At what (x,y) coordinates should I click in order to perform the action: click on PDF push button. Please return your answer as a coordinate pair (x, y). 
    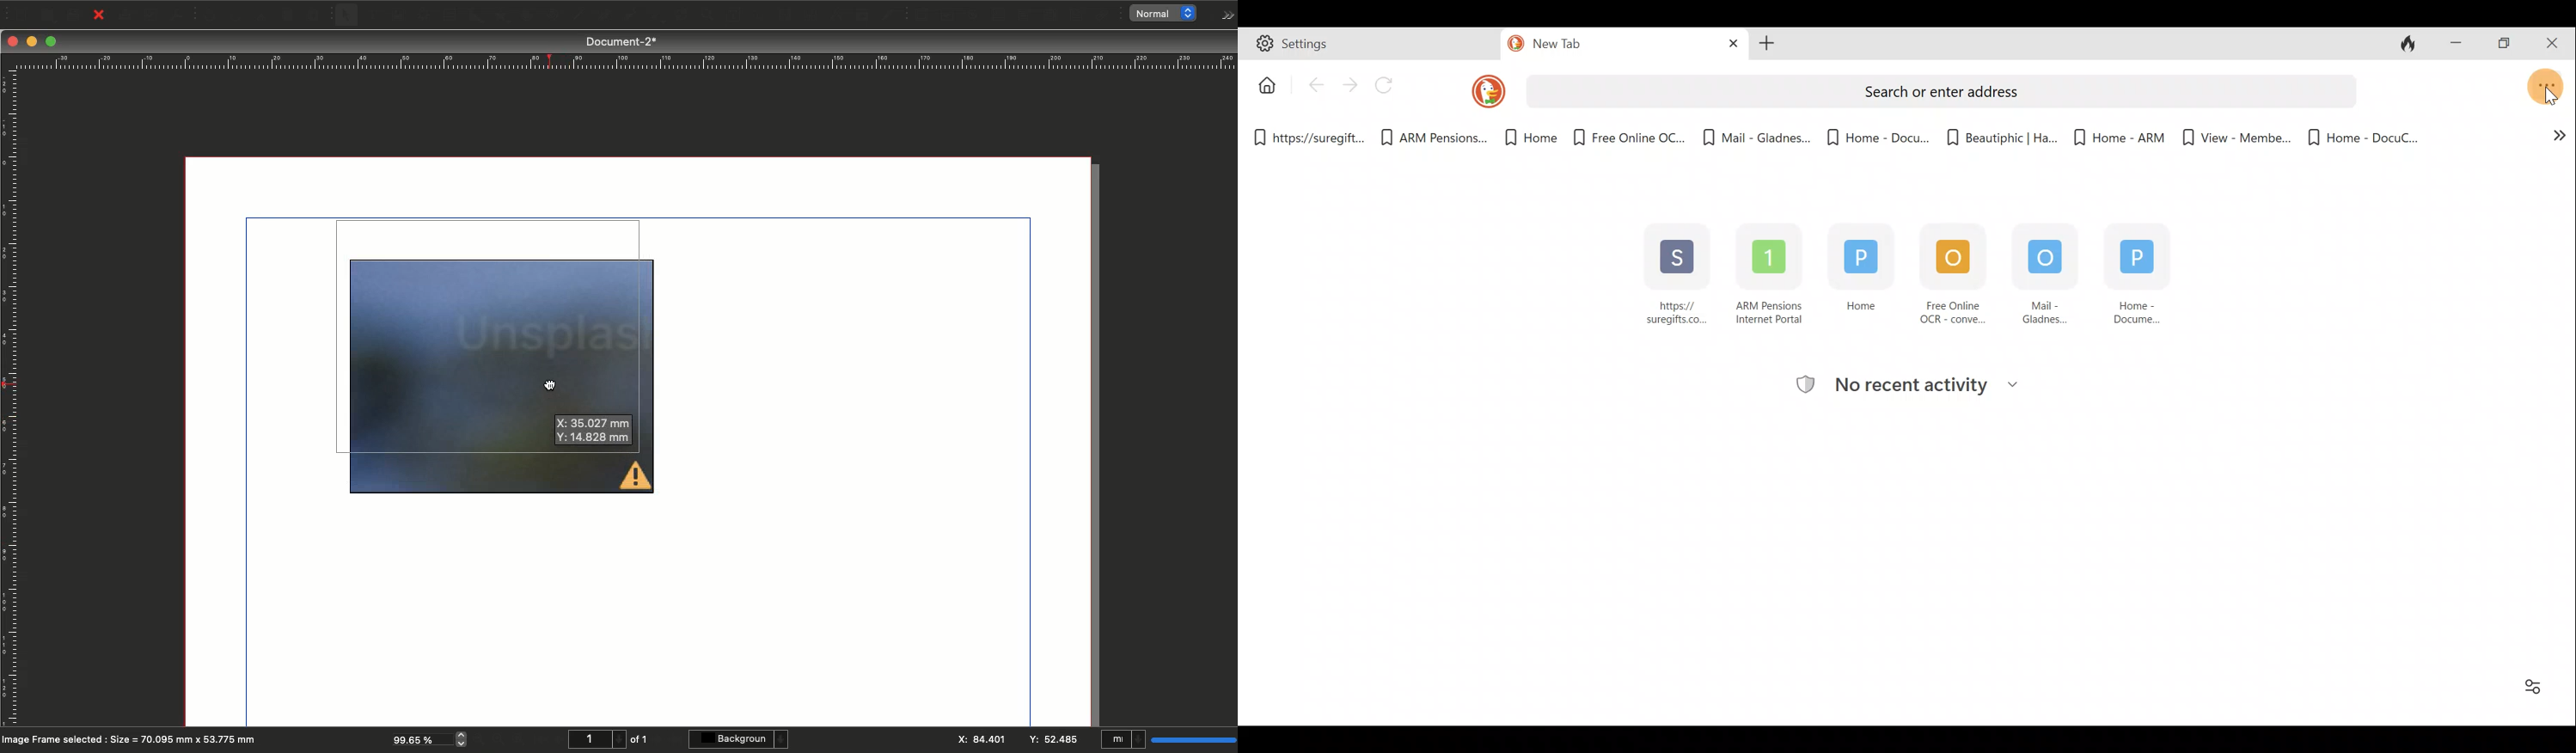
    Looking at the image, I should click on (920, 15).